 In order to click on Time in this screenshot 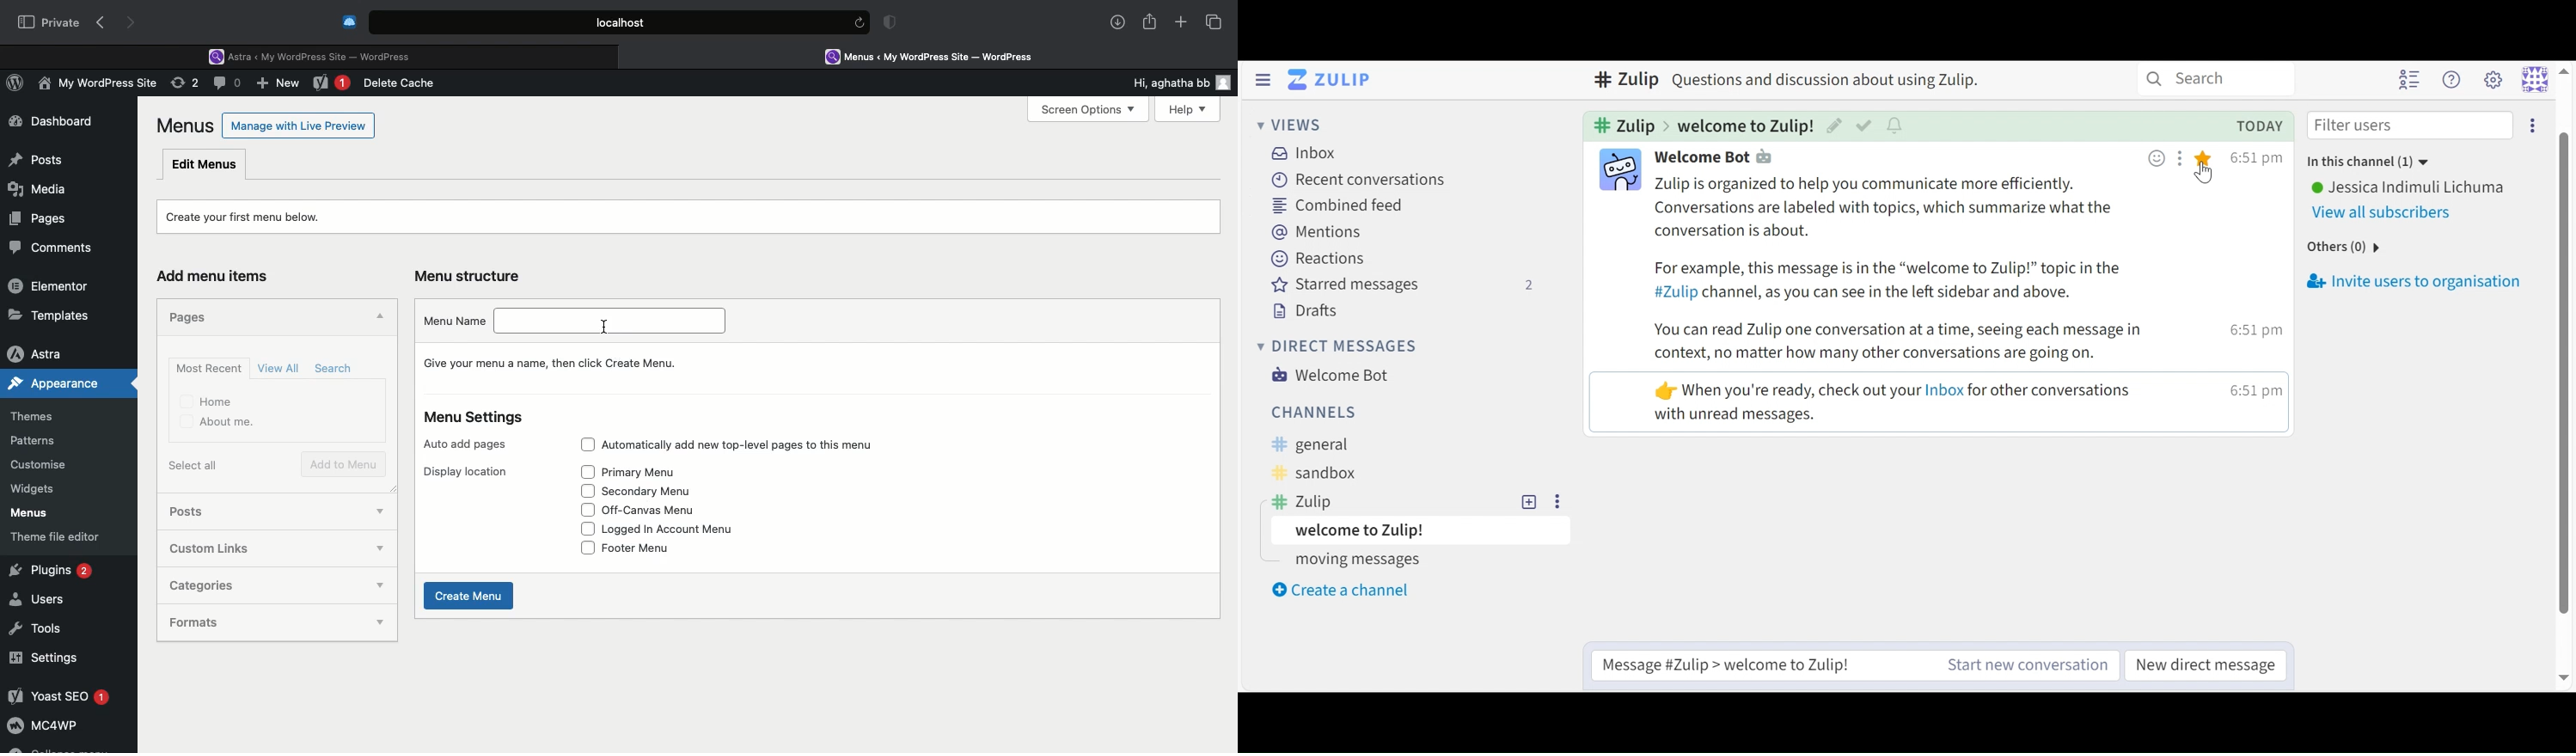, I will do `click(2260, 156)`.